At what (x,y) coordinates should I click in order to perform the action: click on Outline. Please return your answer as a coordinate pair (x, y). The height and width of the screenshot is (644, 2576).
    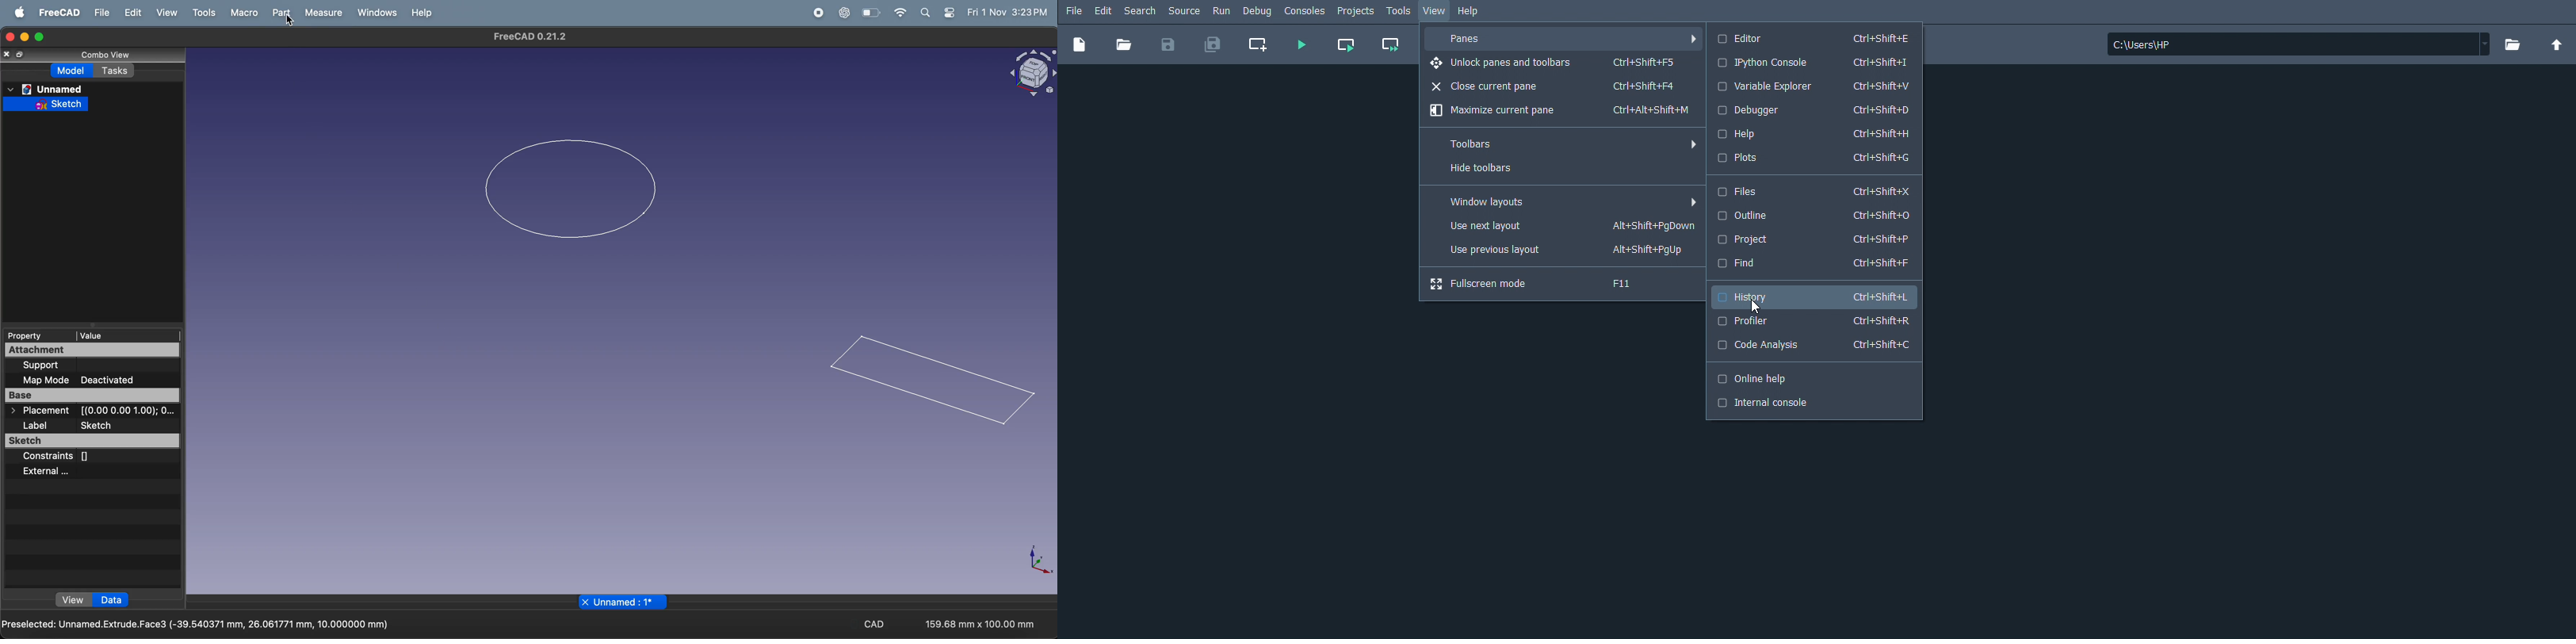
    Looking at the image, I should click on (1817, 216).